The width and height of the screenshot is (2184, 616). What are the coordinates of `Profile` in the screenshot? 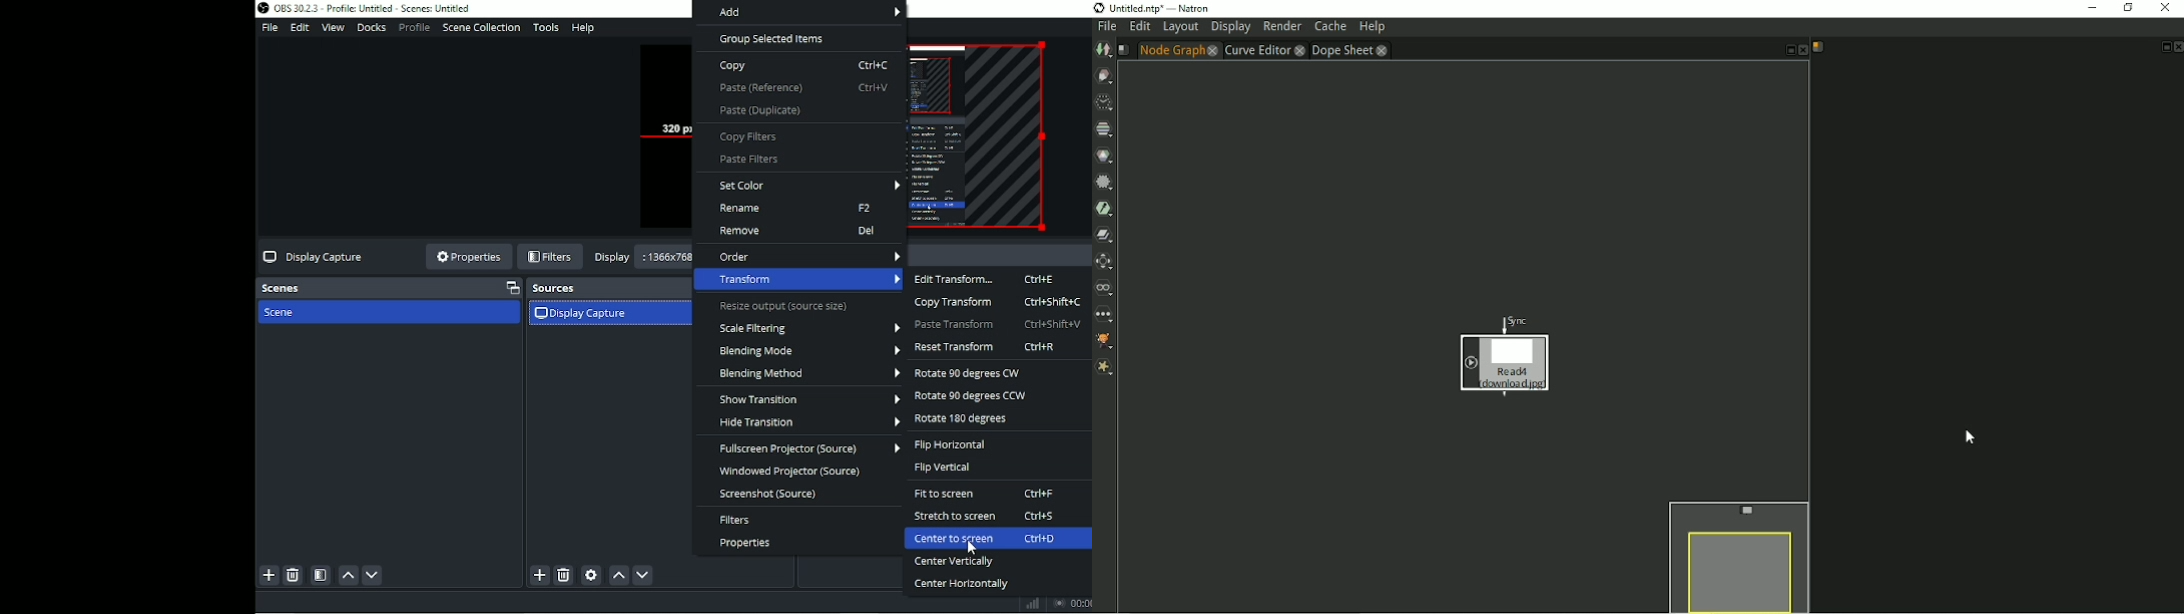 It's located at (414, 28).